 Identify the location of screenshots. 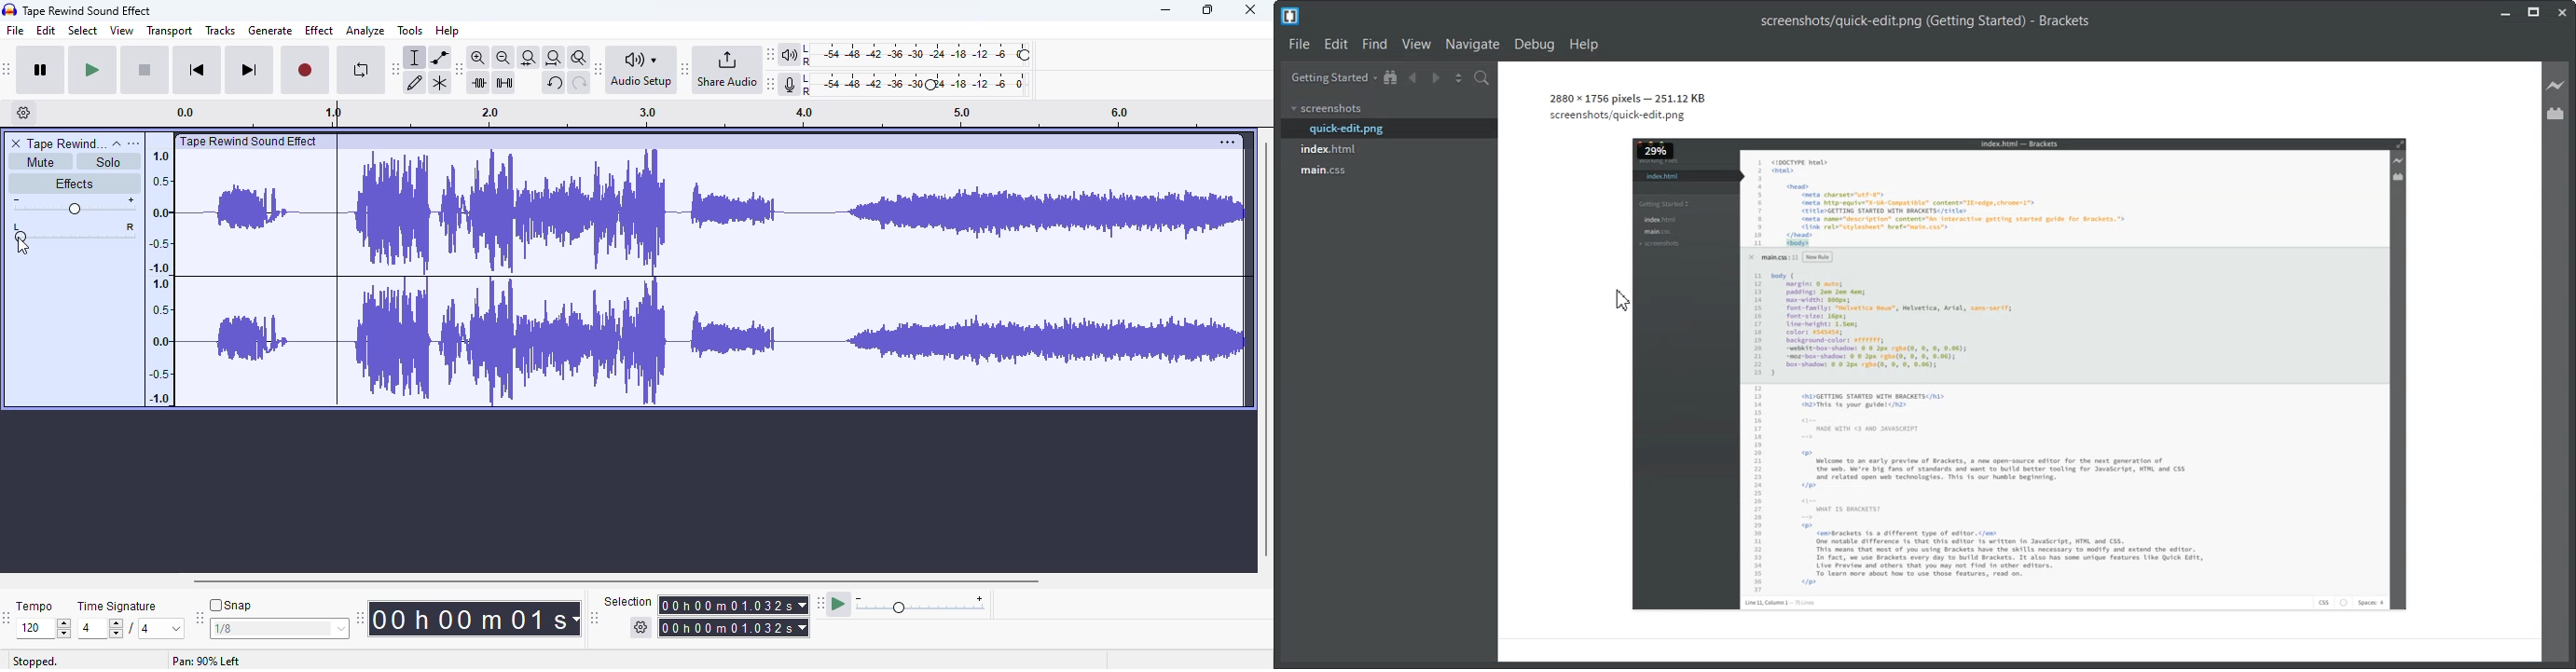
(1330, 109).